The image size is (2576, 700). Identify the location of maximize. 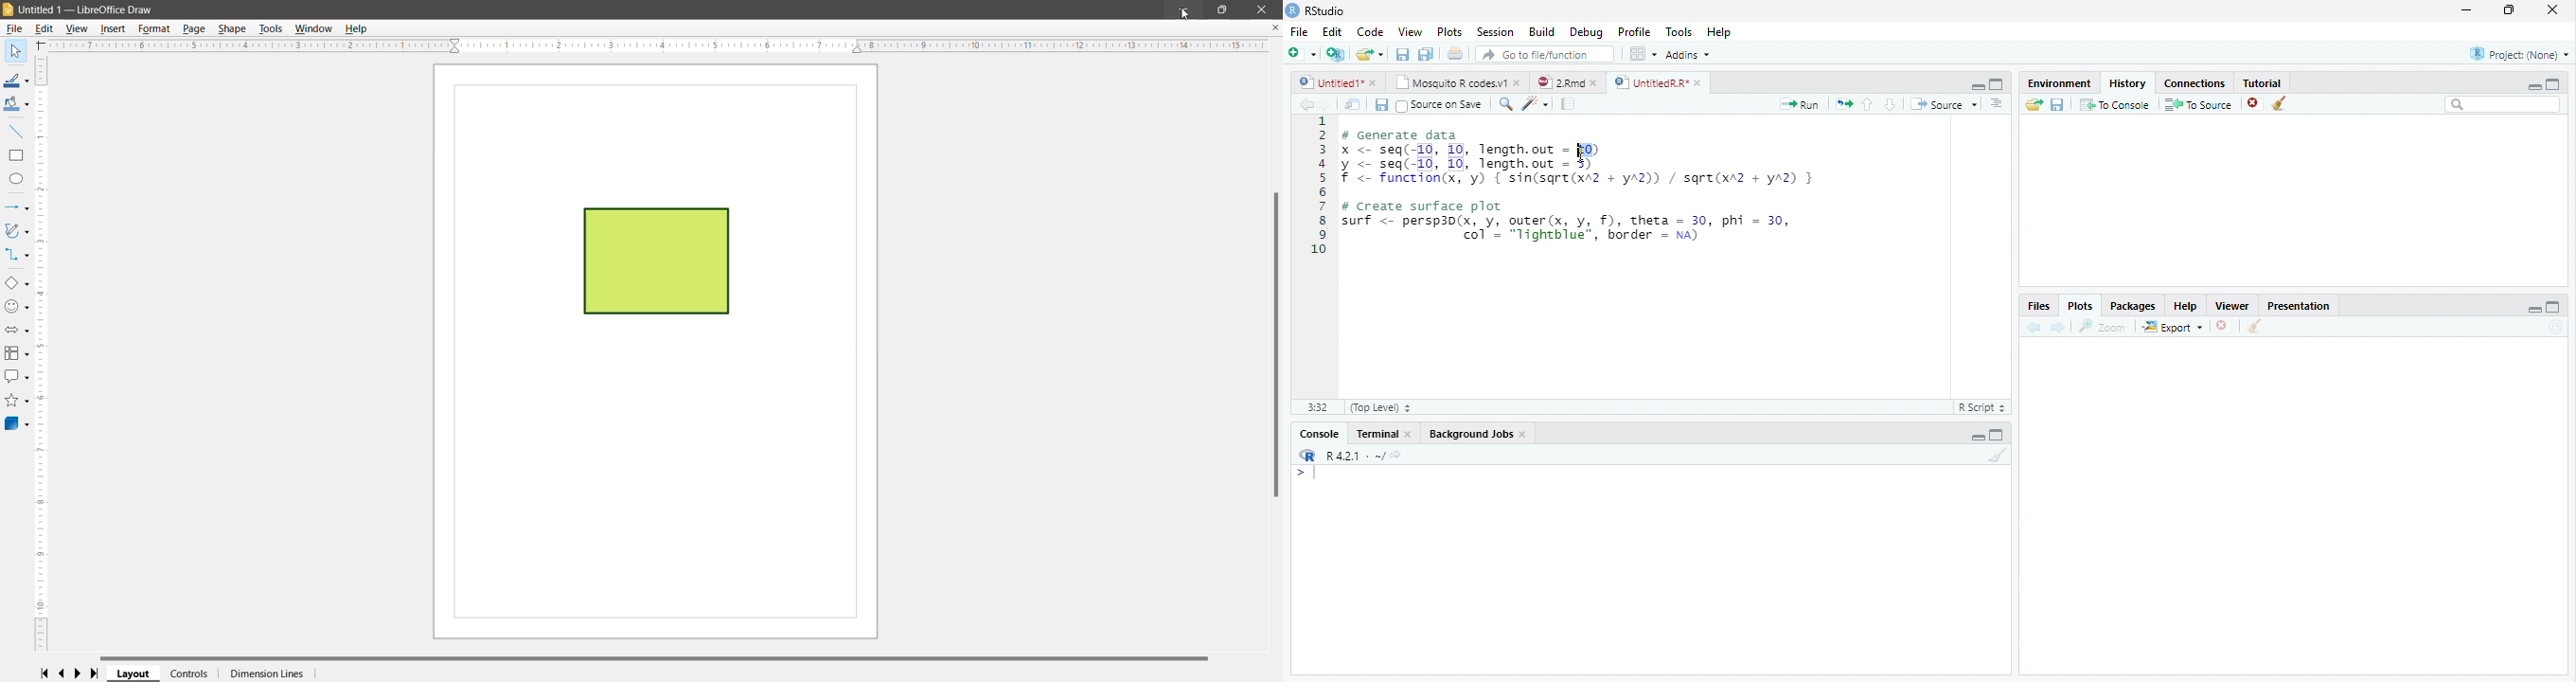
(2554, 307).